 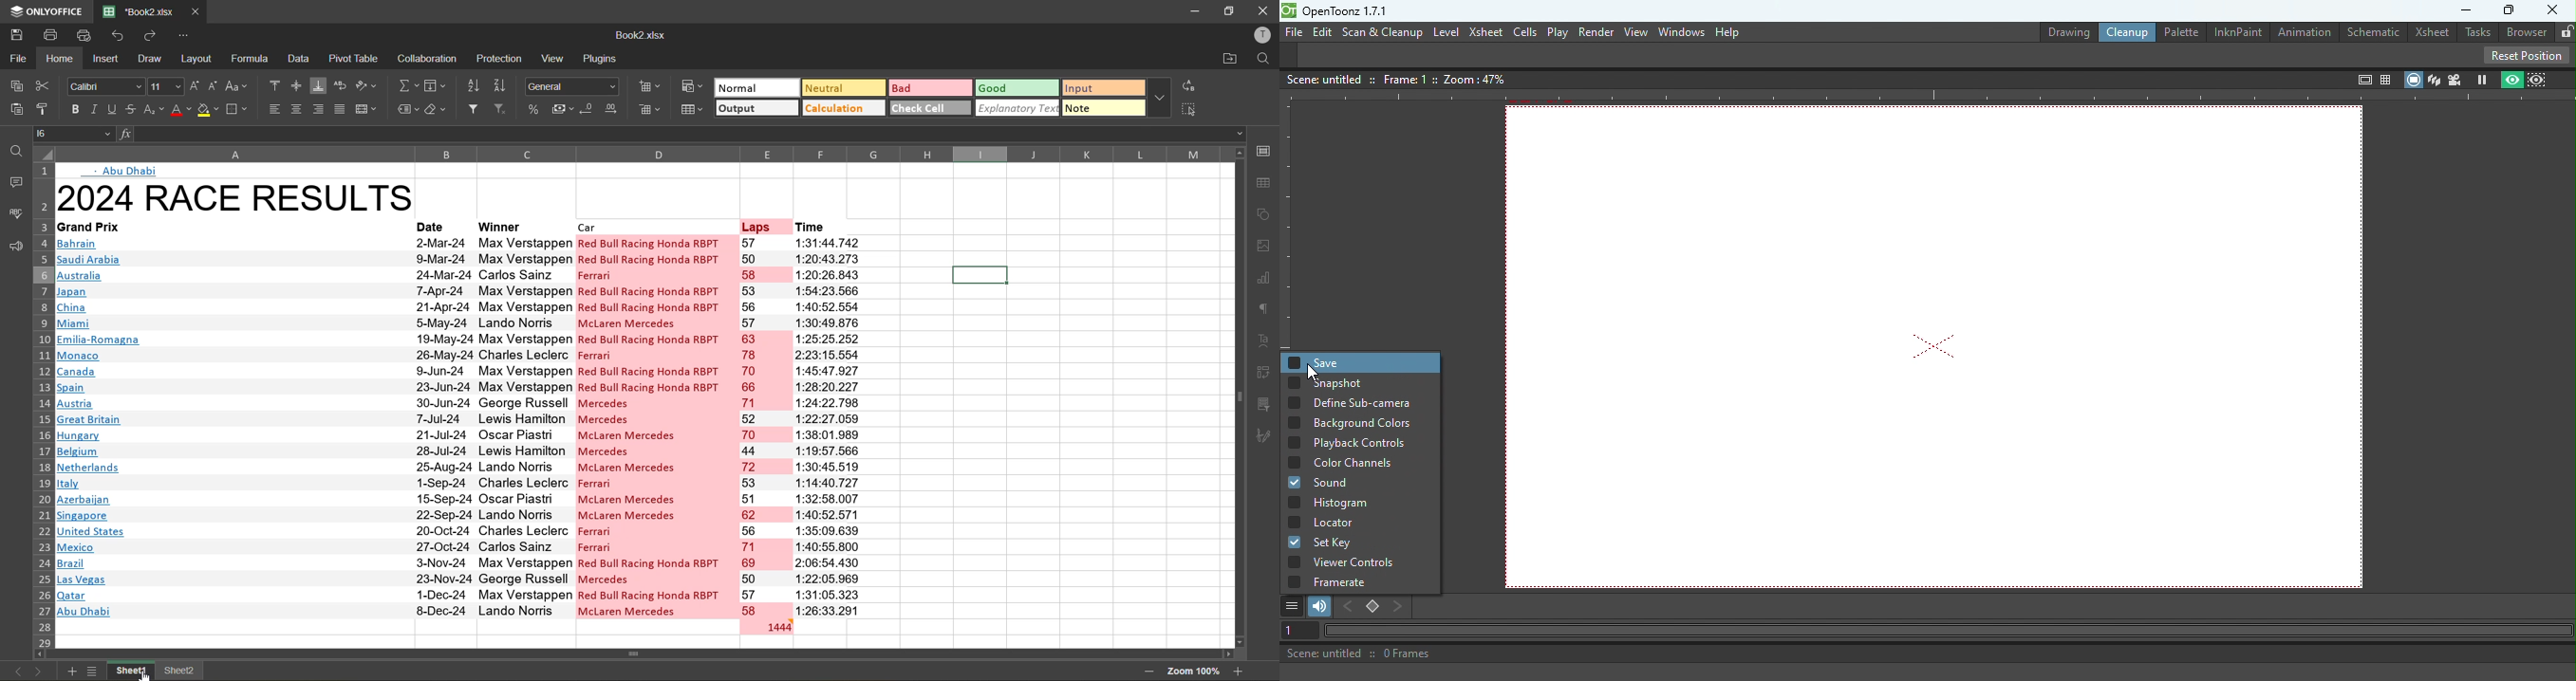 I want to click on increment size, so click(x=195, y=88).